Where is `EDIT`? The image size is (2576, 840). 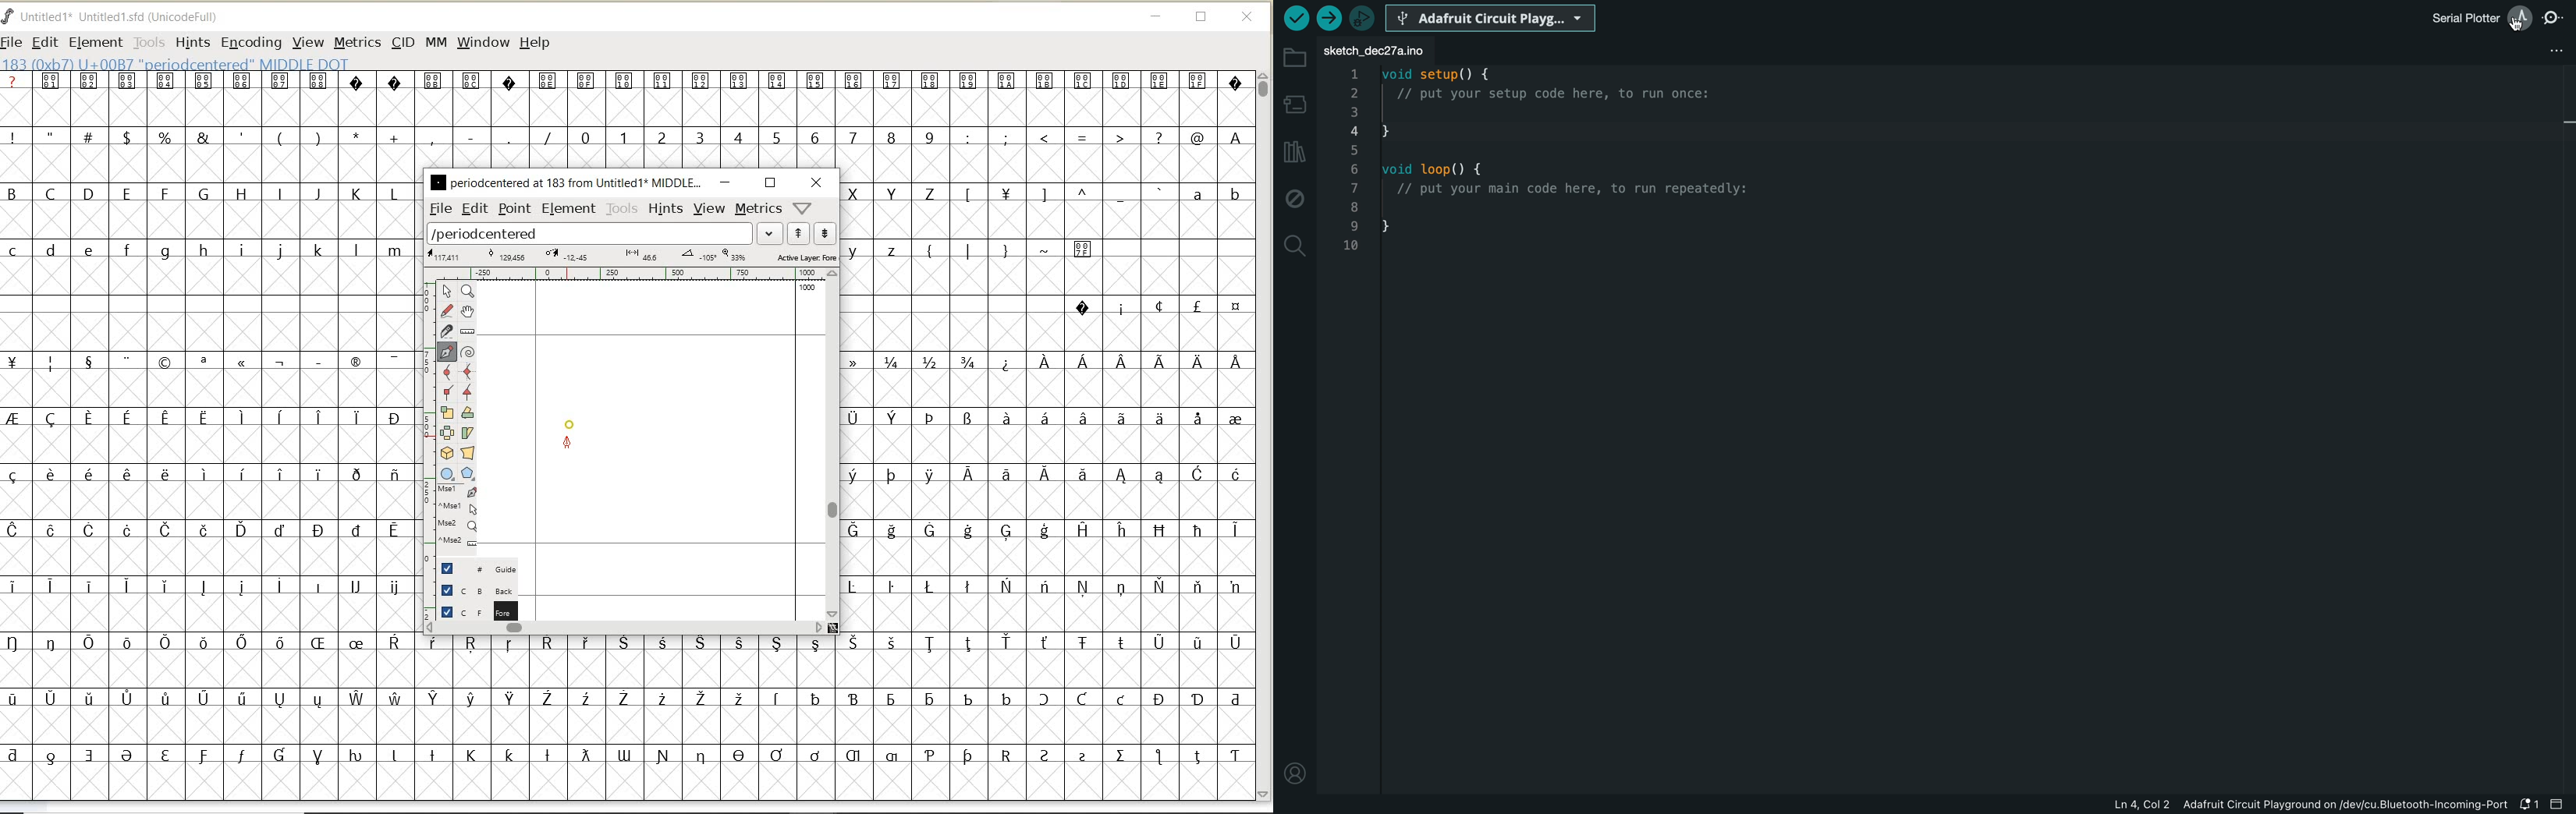 EDIT is located at coordinates (44, 44).